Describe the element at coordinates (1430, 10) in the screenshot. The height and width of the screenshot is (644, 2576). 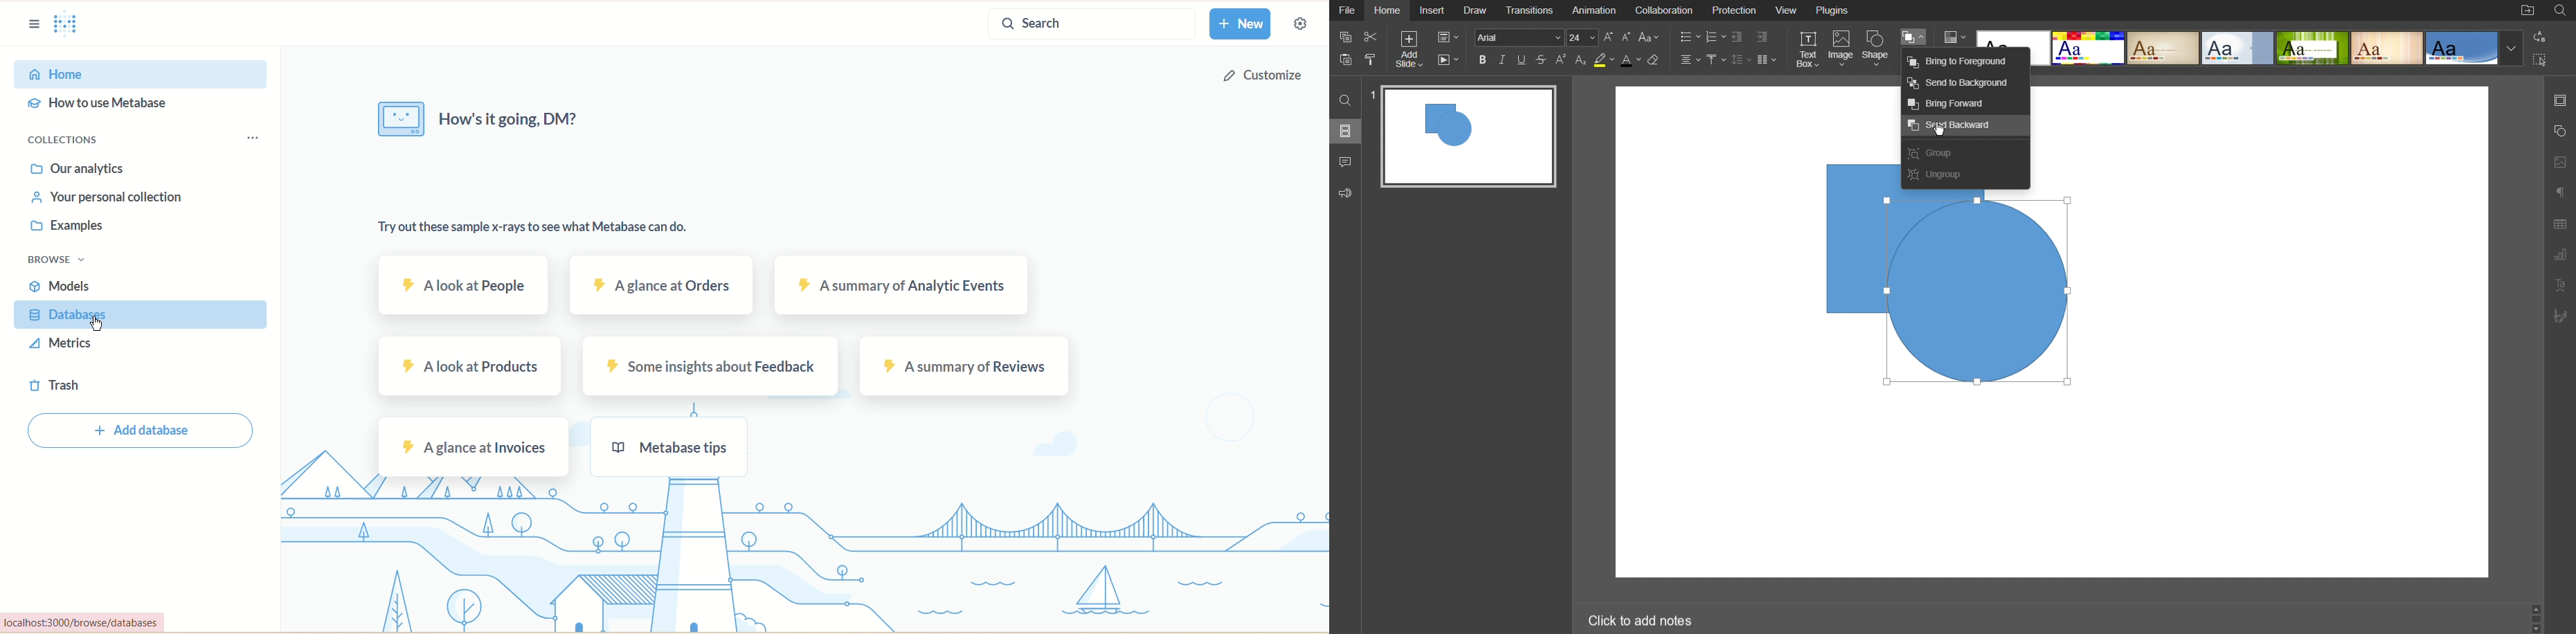
I see `Insert` at that location.